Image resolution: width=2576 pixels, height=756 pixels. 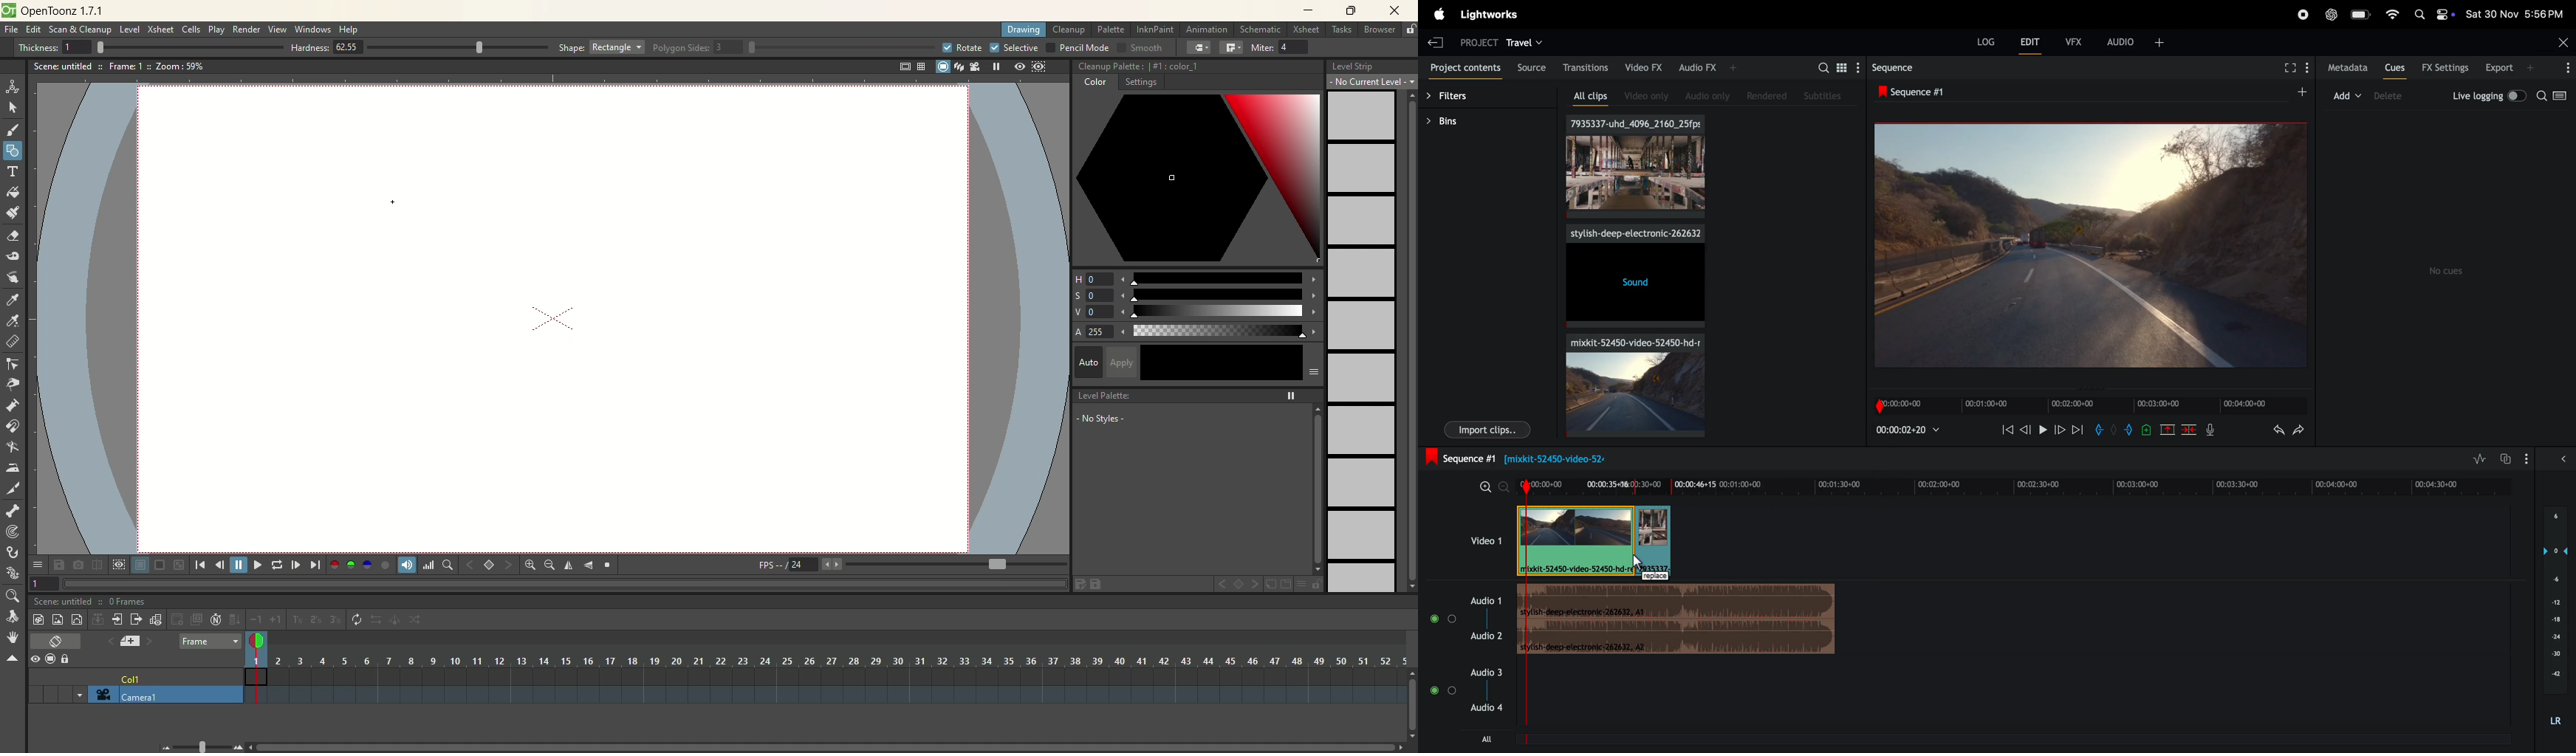 I want to click on audio fx, so click(x=1701, y=68).